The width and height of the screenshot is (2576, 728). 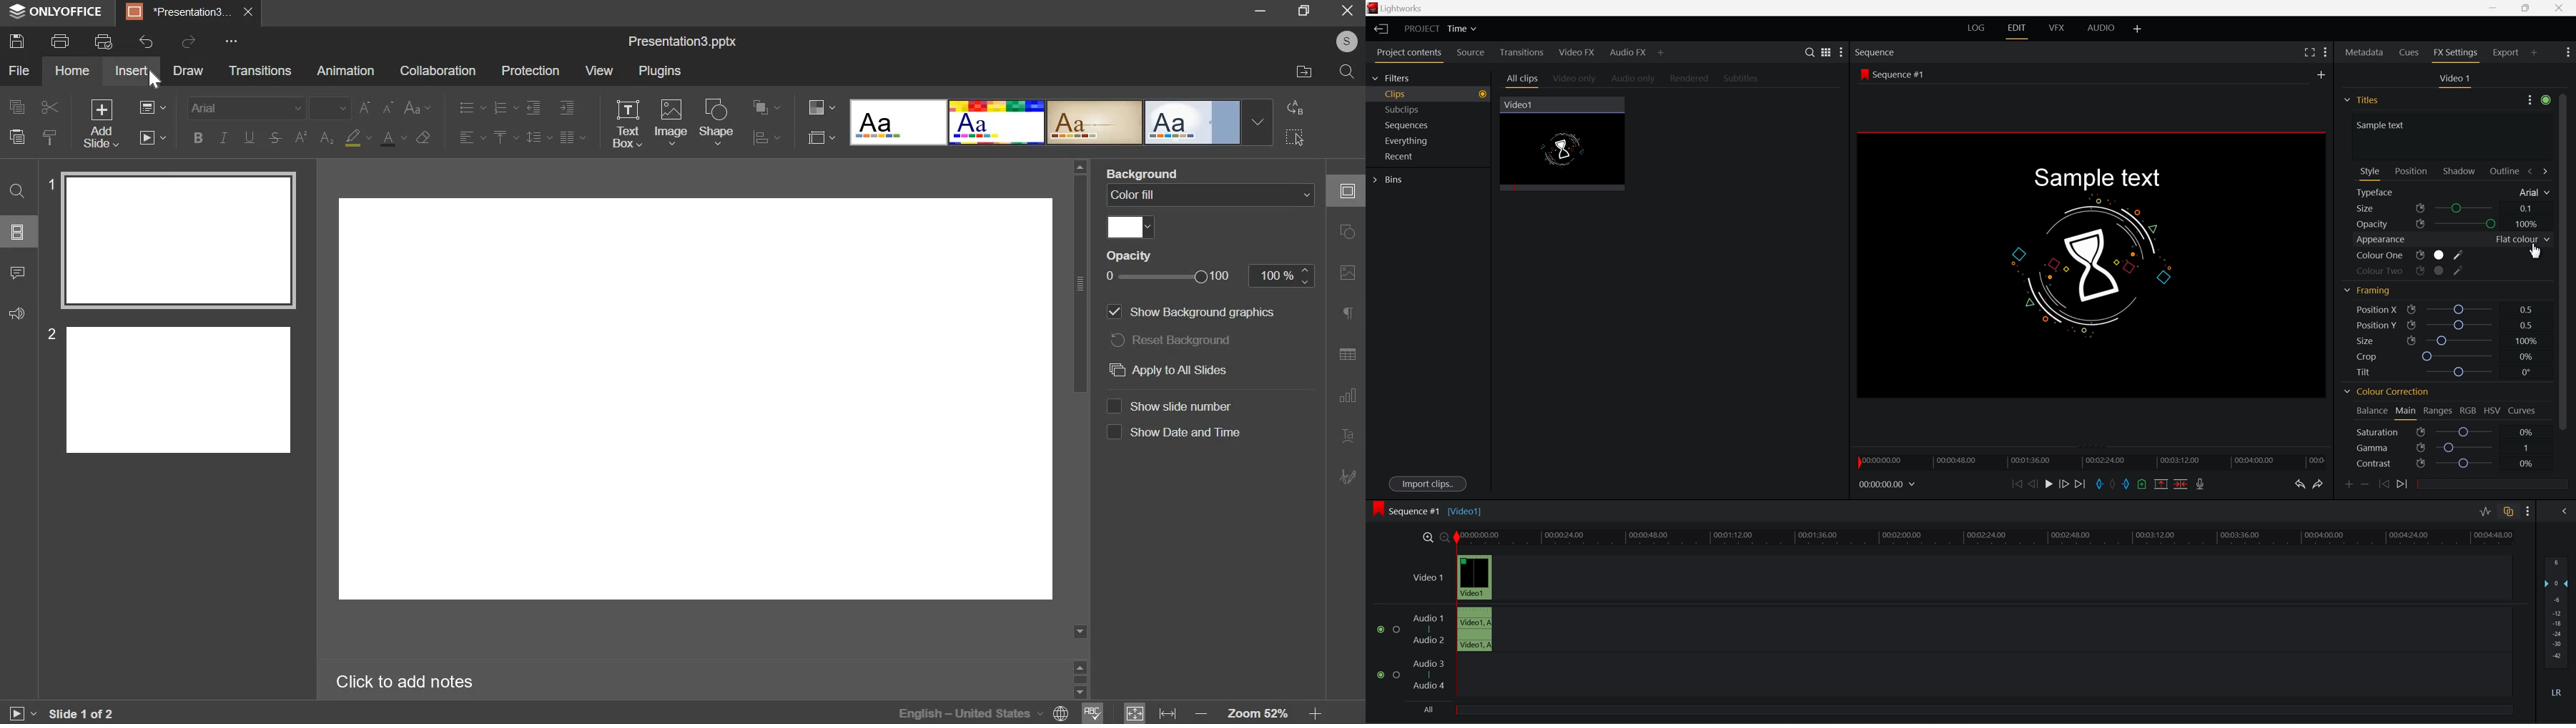 I want to click on style, so click(x=2370, y=171).